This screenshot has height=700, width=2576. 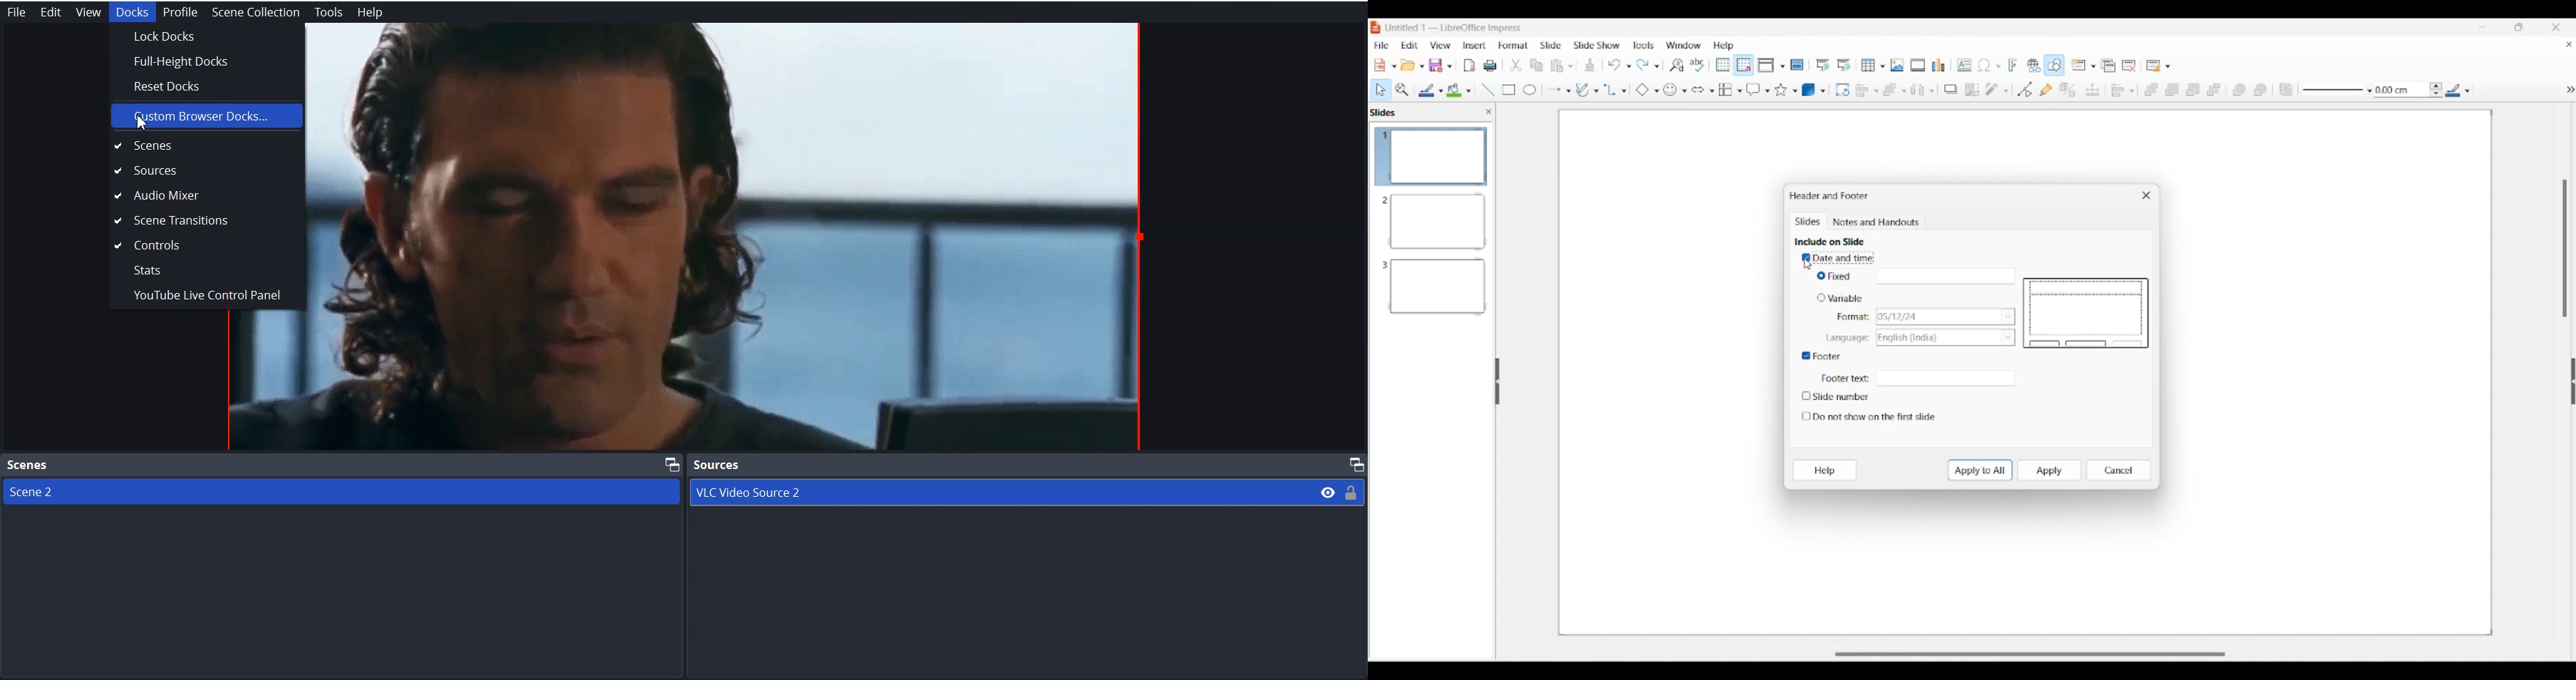 I want to click on Save options, so click(x=1441, y=65).